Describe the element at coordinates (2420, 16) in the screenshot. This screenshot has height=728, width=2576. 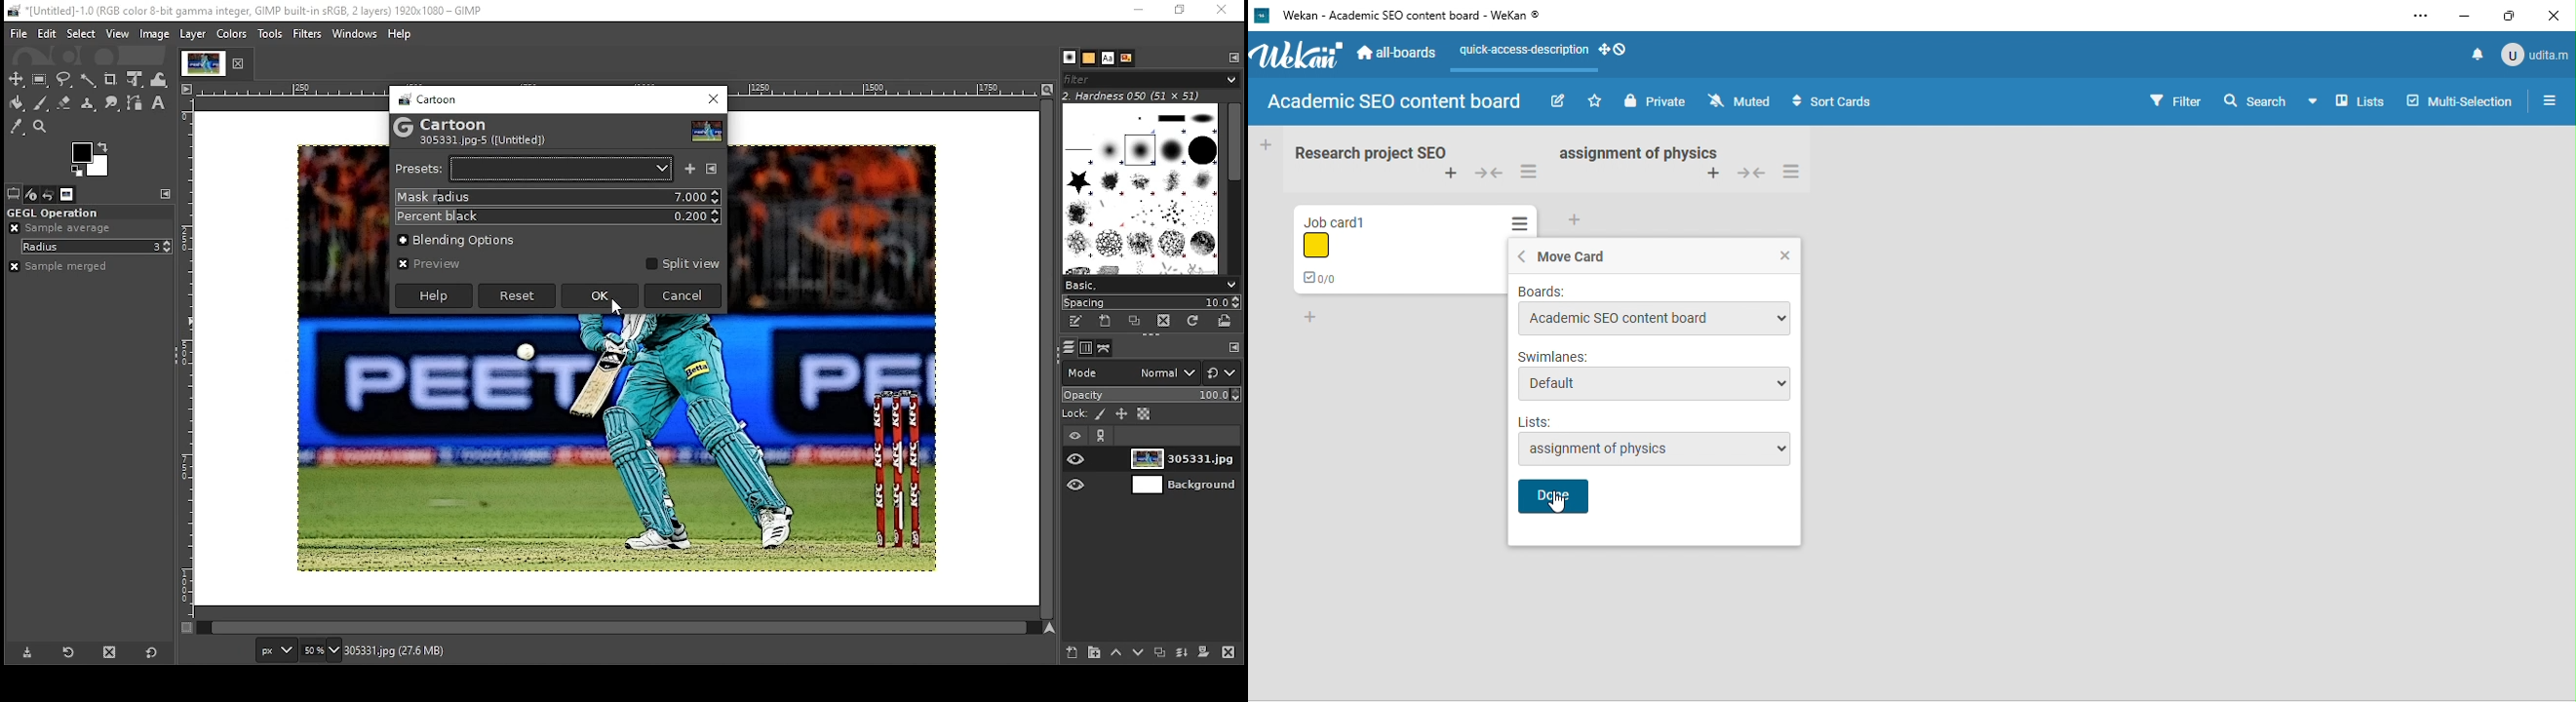
I see `settings and more` at that location.